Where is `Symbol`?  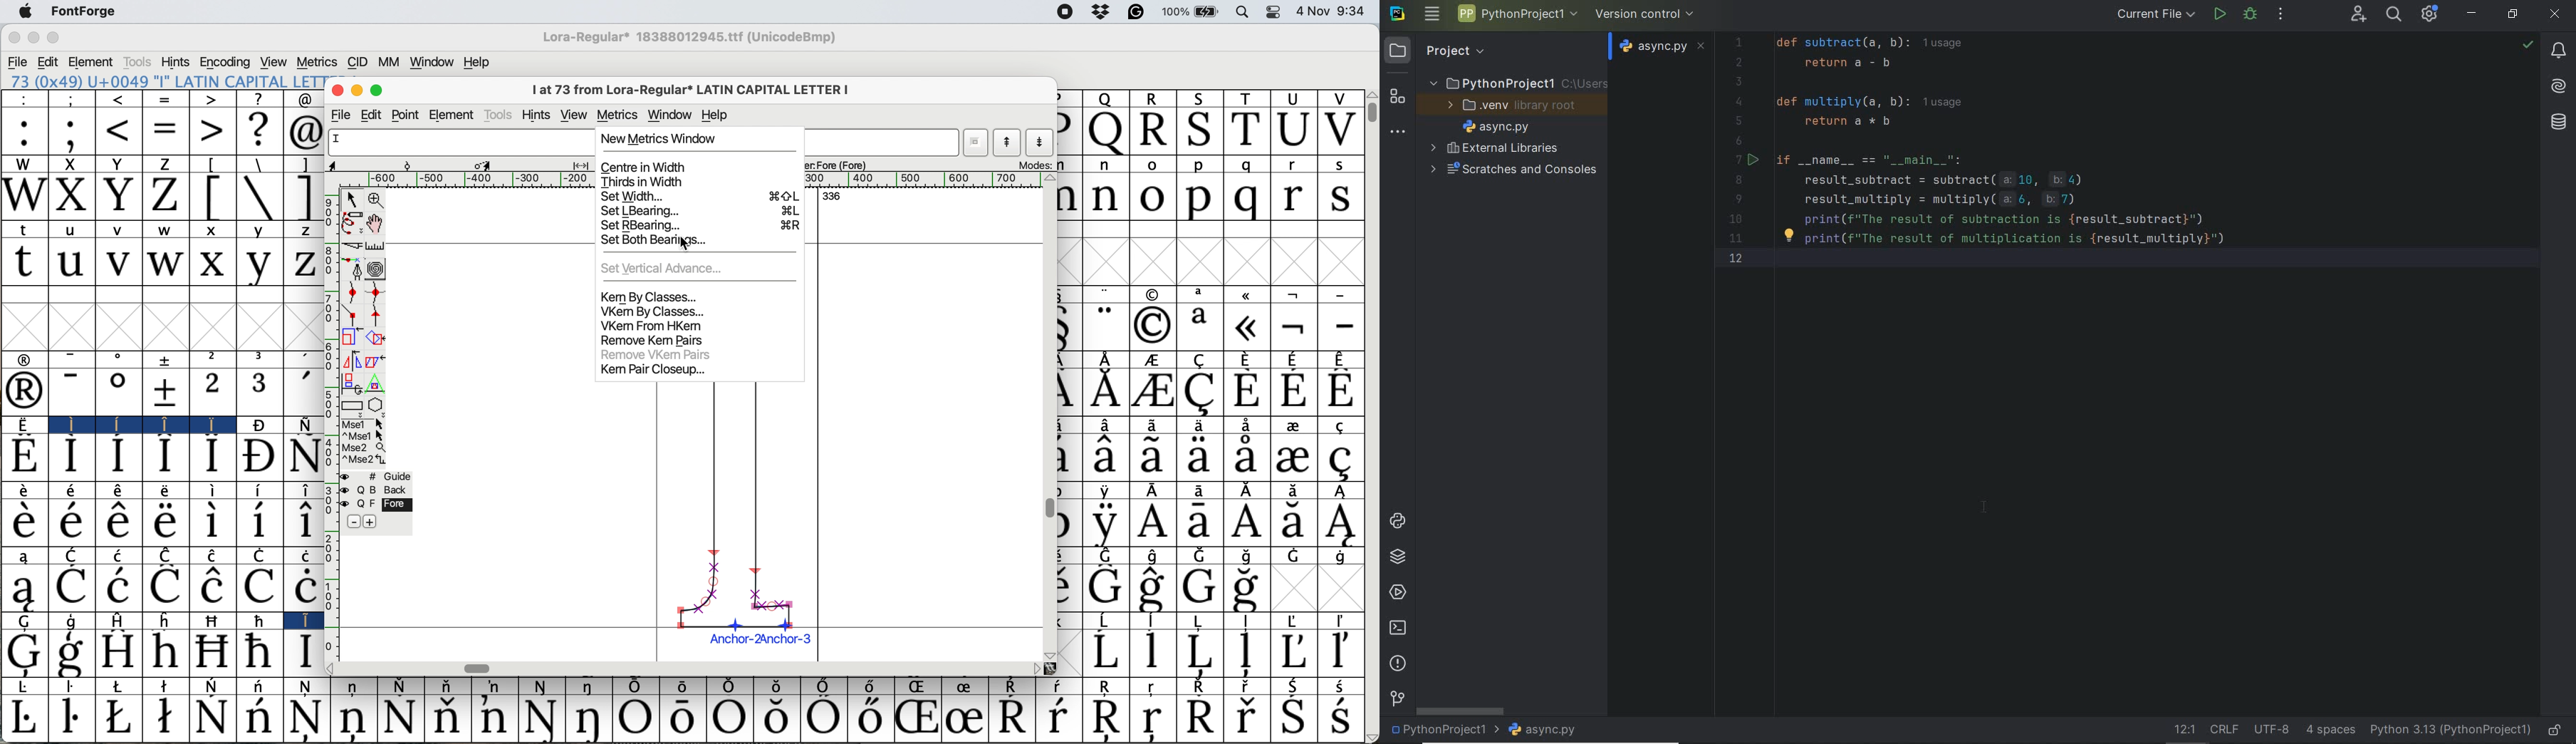
Symbol is located at coordinates (916, 719).